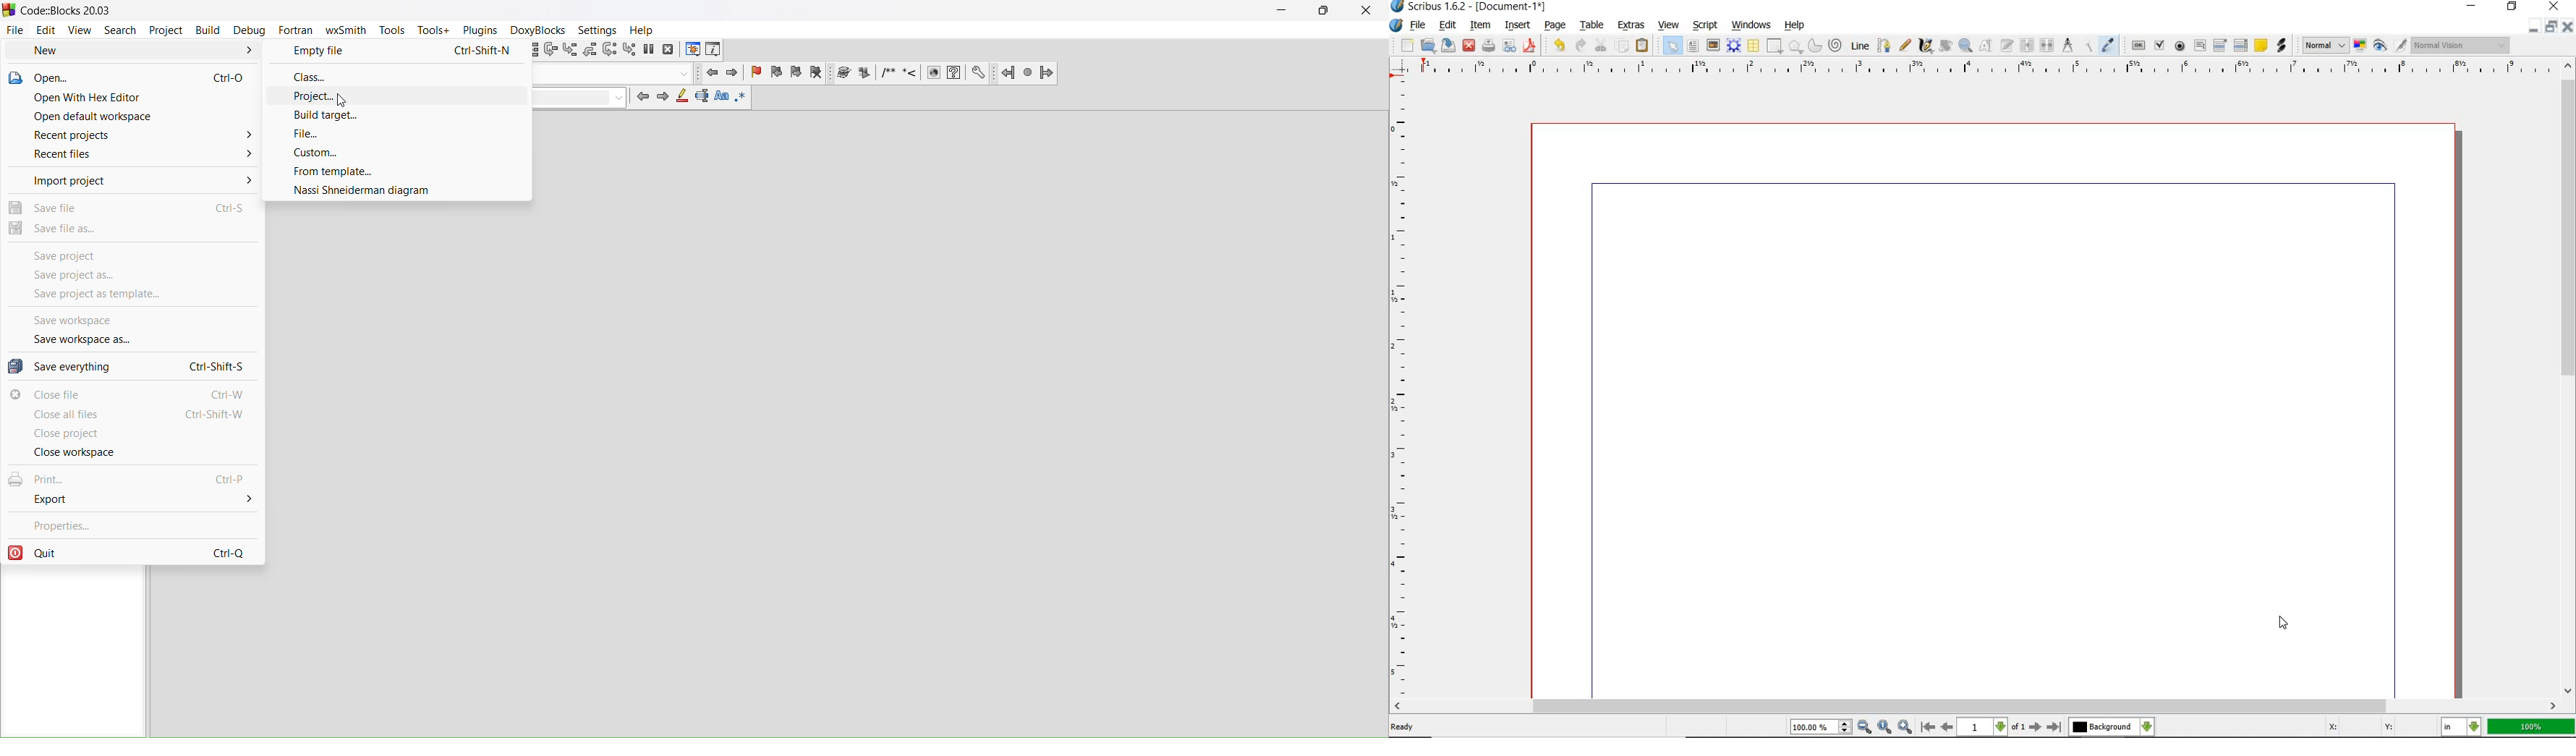 The height and width of the screenshot is (756, 2576). Describe the element at coordinates (2047, 45) in the screenshot. I see `unlink text frames` at that location.